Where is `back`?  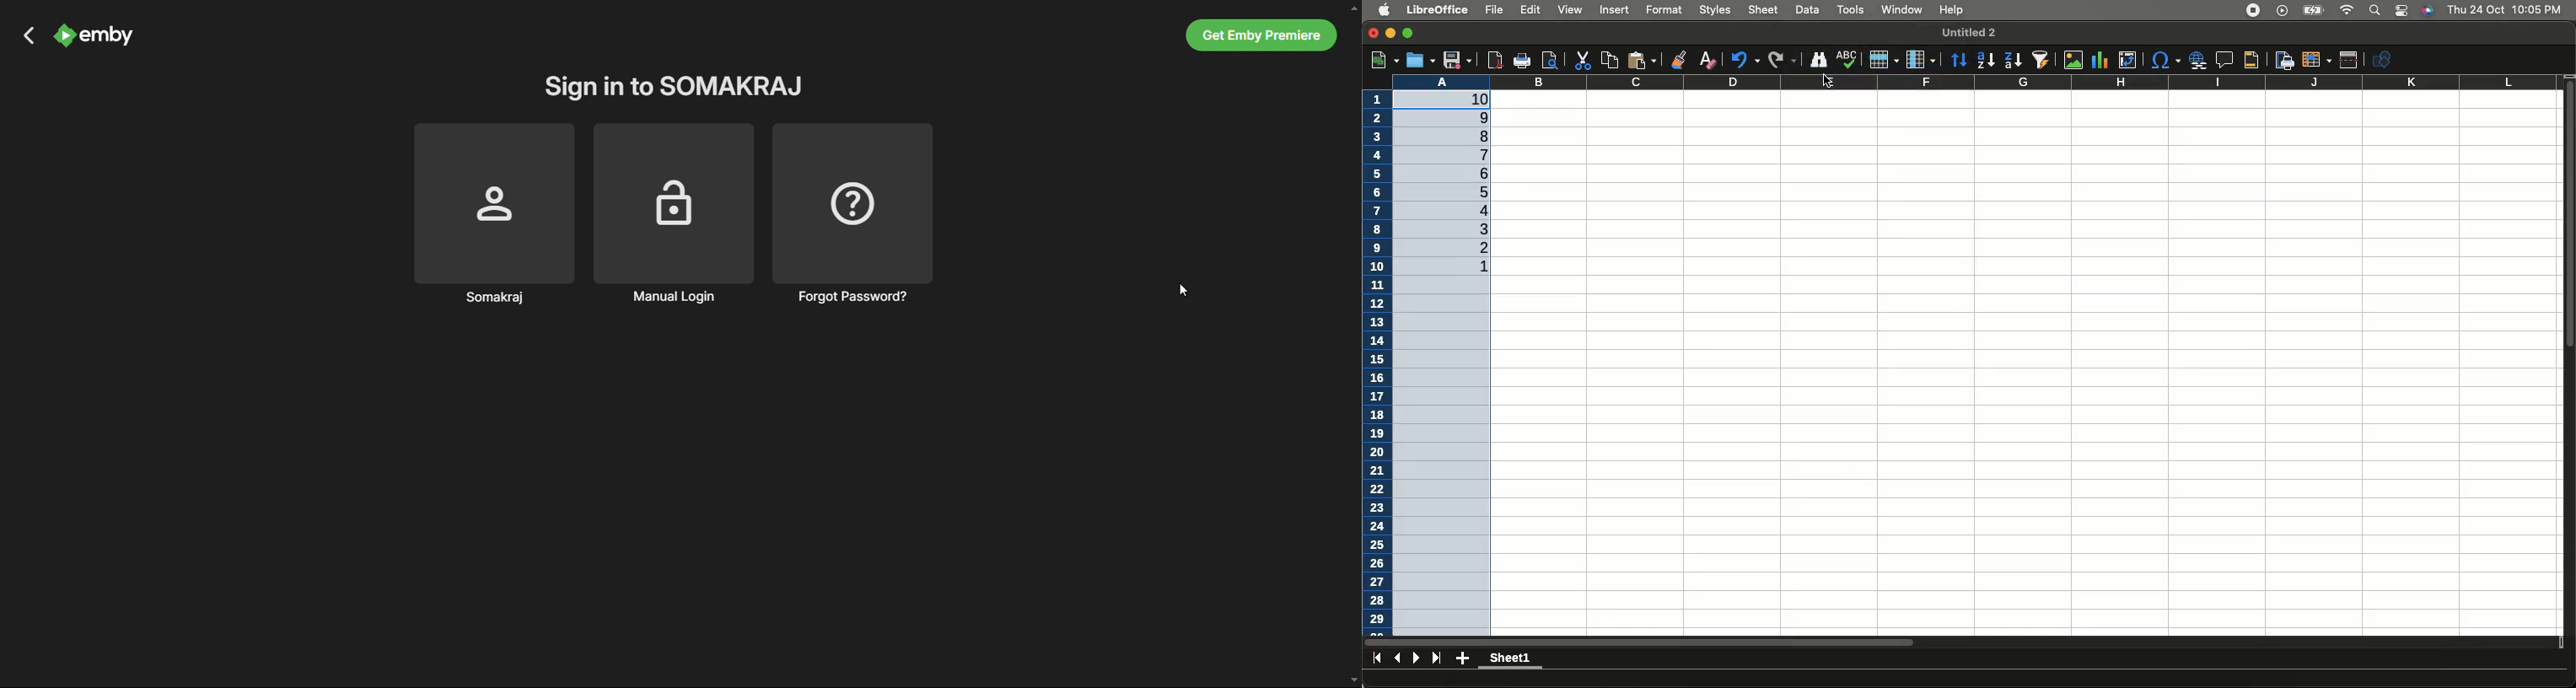
back is located at coordinates (28, 35).